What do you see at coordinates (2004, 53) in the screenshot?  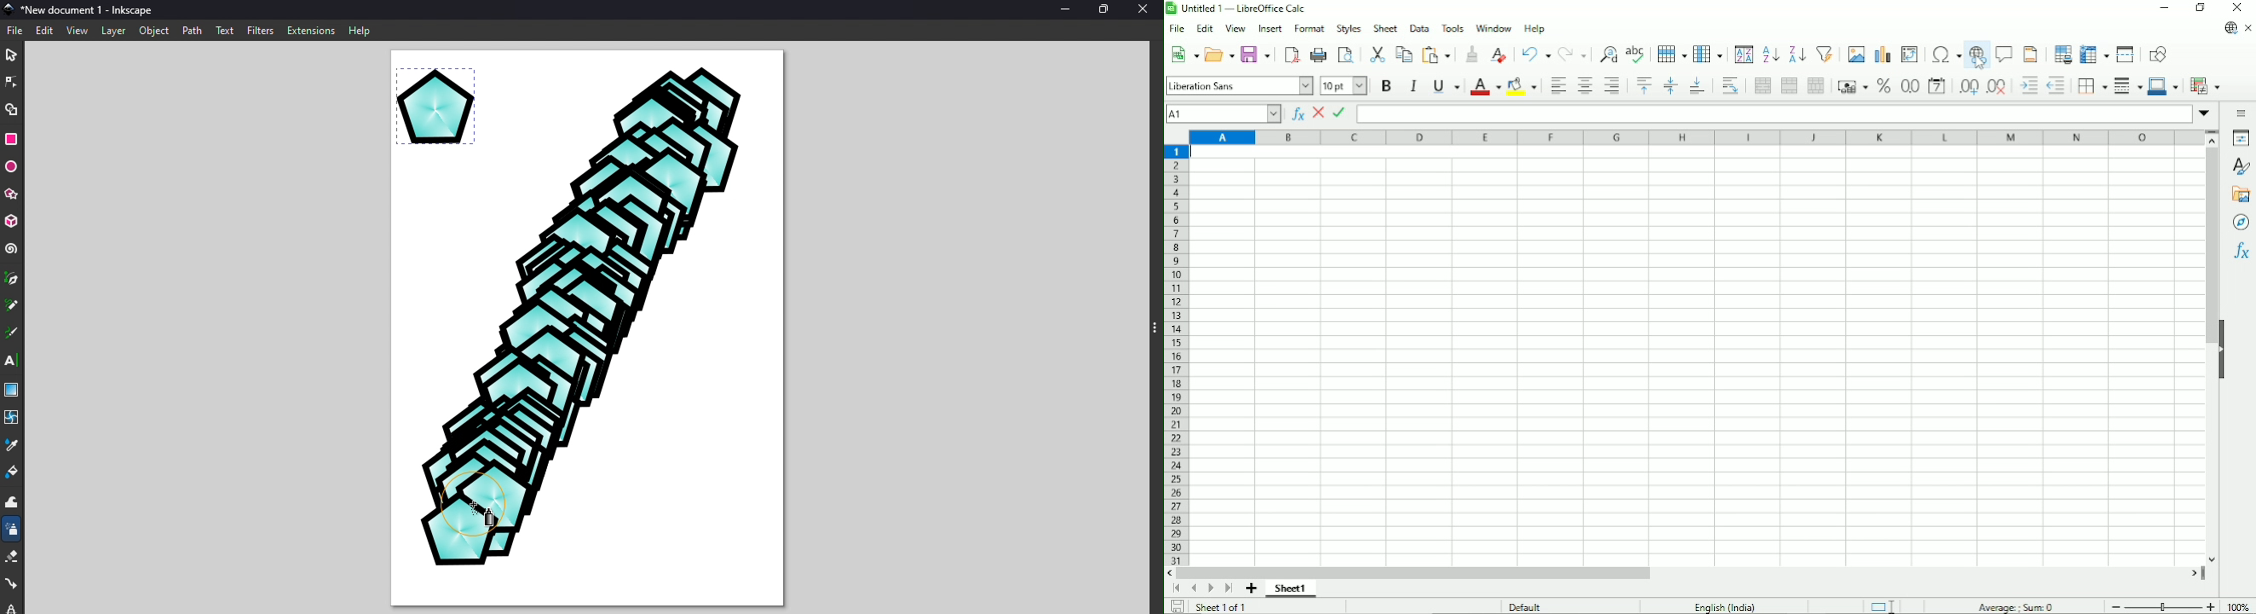 I see `Insert comments` at bounding box center [2004, 53].